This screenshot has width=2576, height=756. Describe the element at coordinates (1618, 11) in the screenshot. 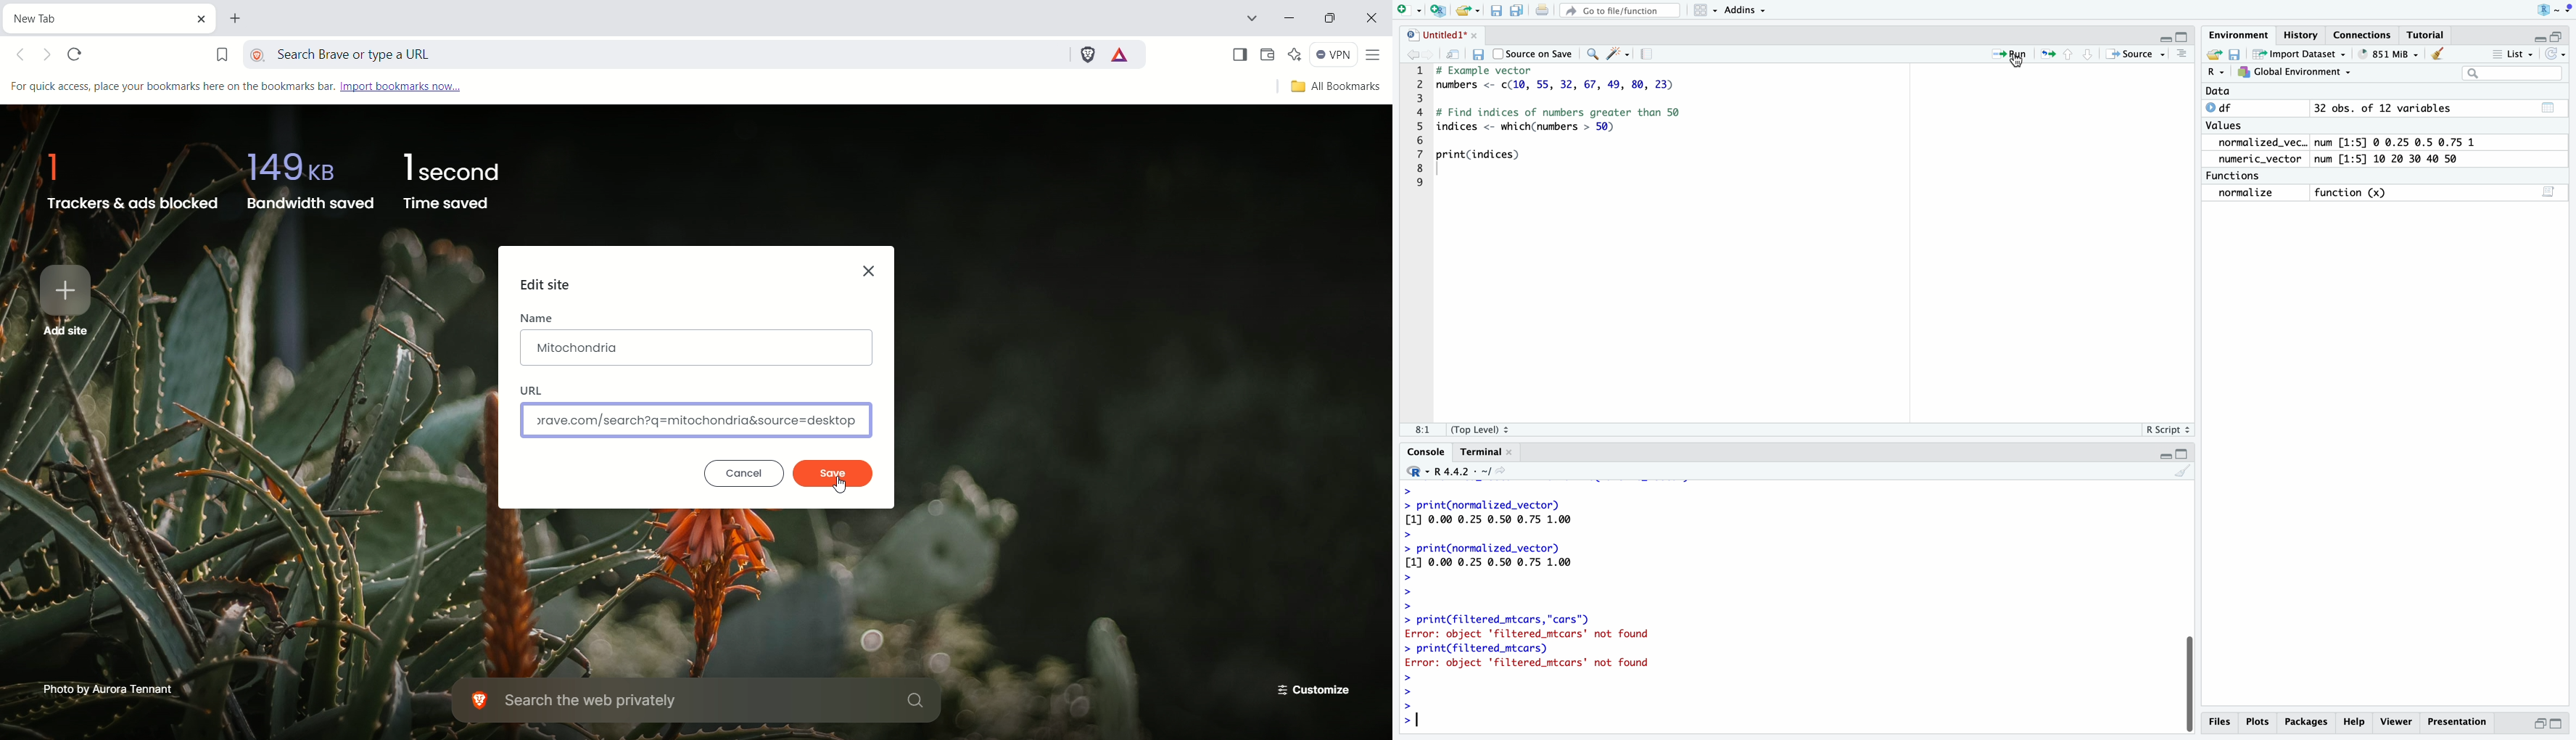

I see `Go to file/function` at that location.